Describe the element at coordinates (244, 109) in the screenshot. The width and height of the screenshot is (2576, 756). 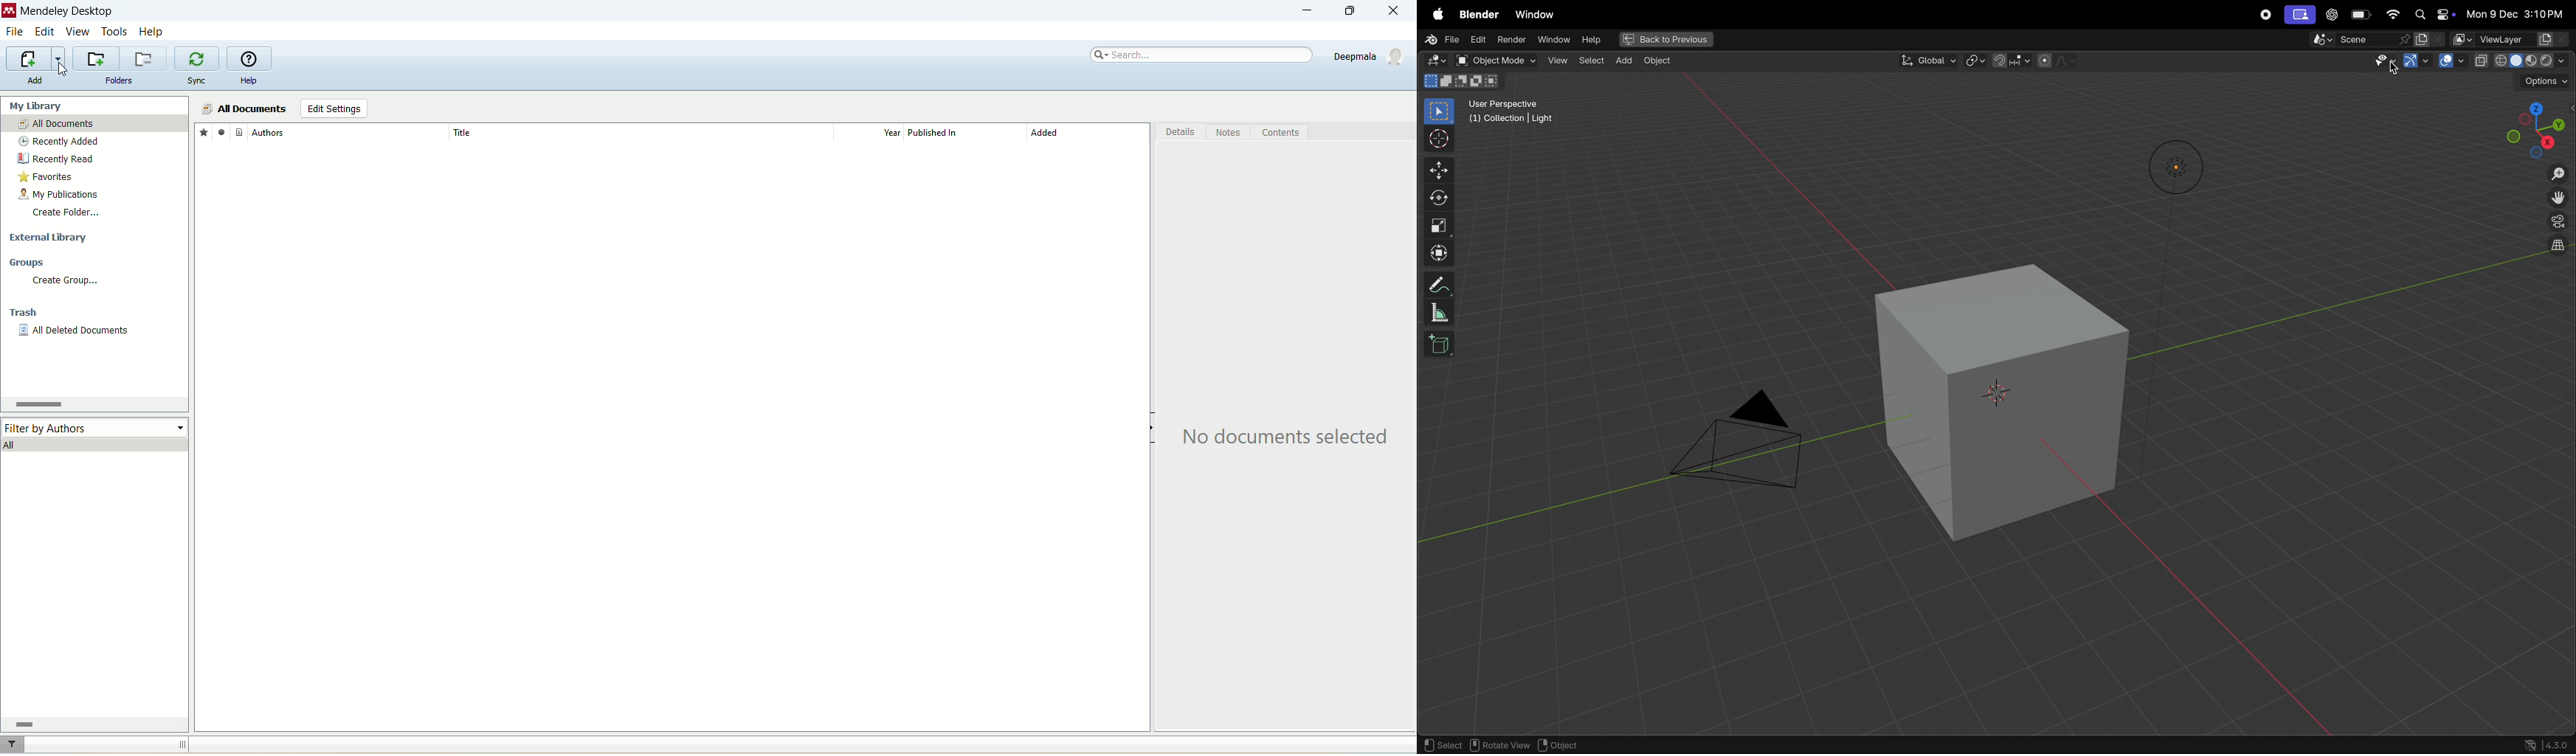
I see `all documents` at that location.